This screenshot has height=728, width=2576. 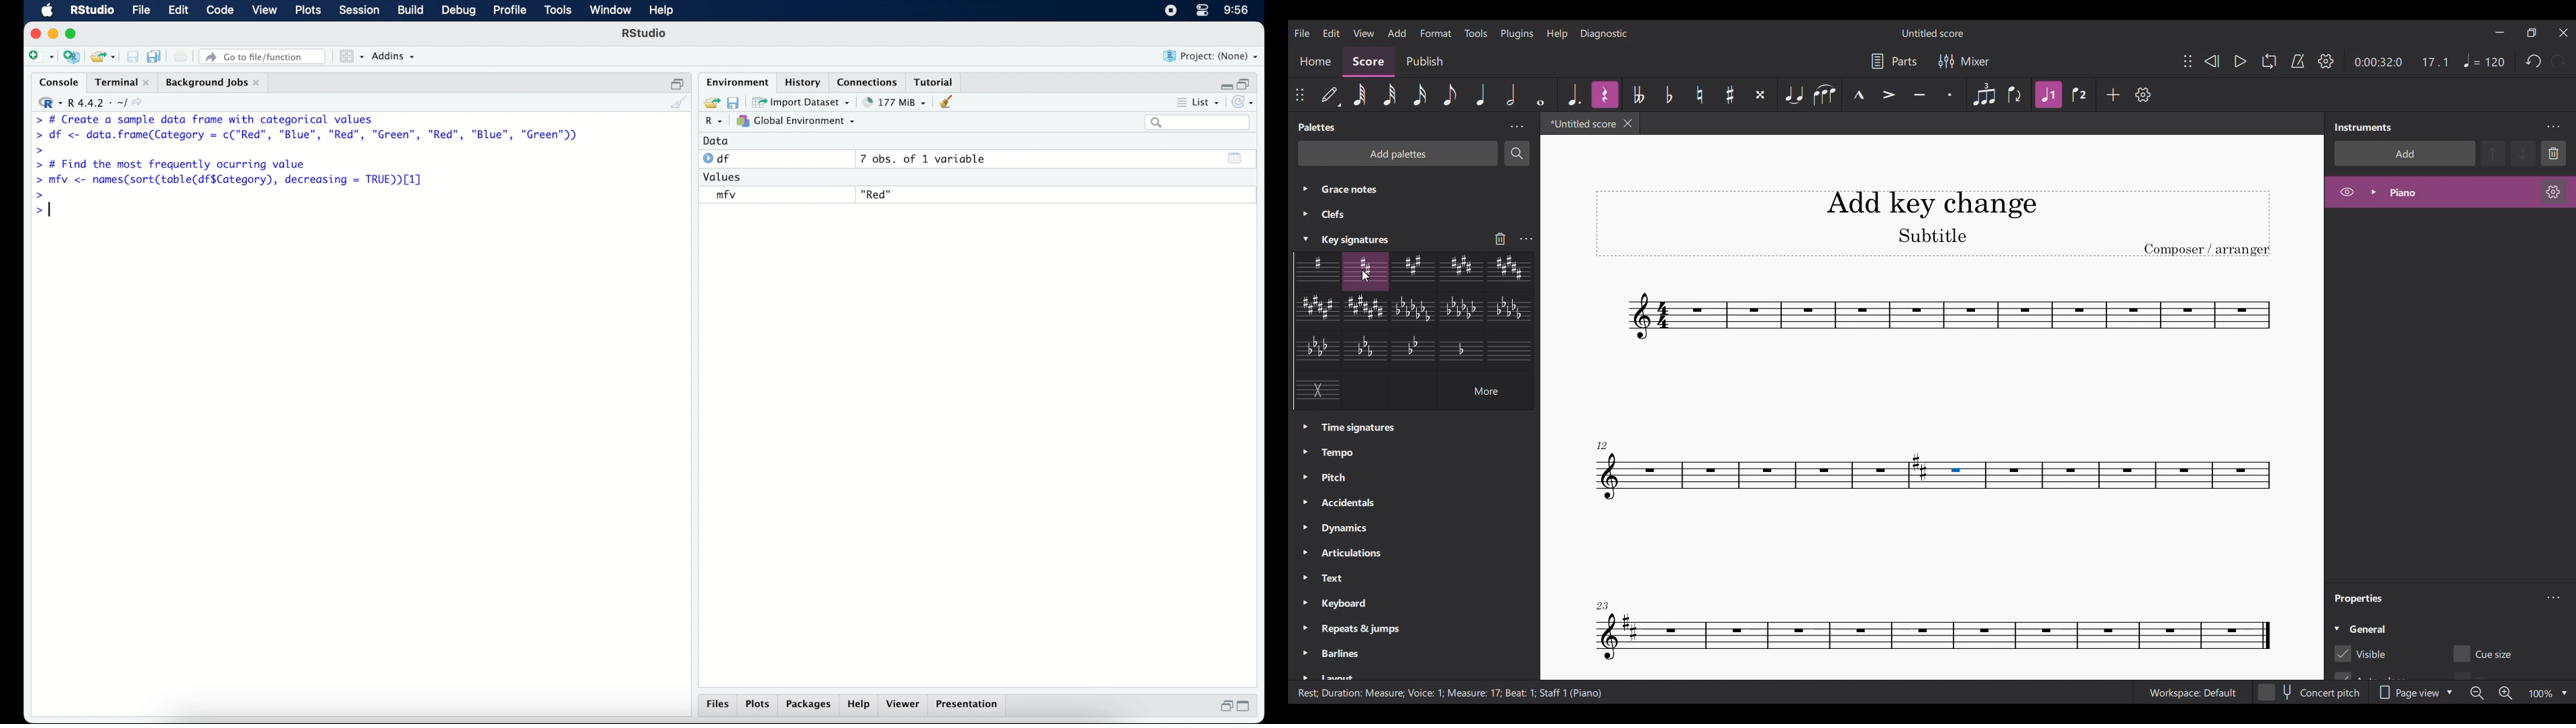 I want to click on Go to file/ function, so click(x=265, y=56).